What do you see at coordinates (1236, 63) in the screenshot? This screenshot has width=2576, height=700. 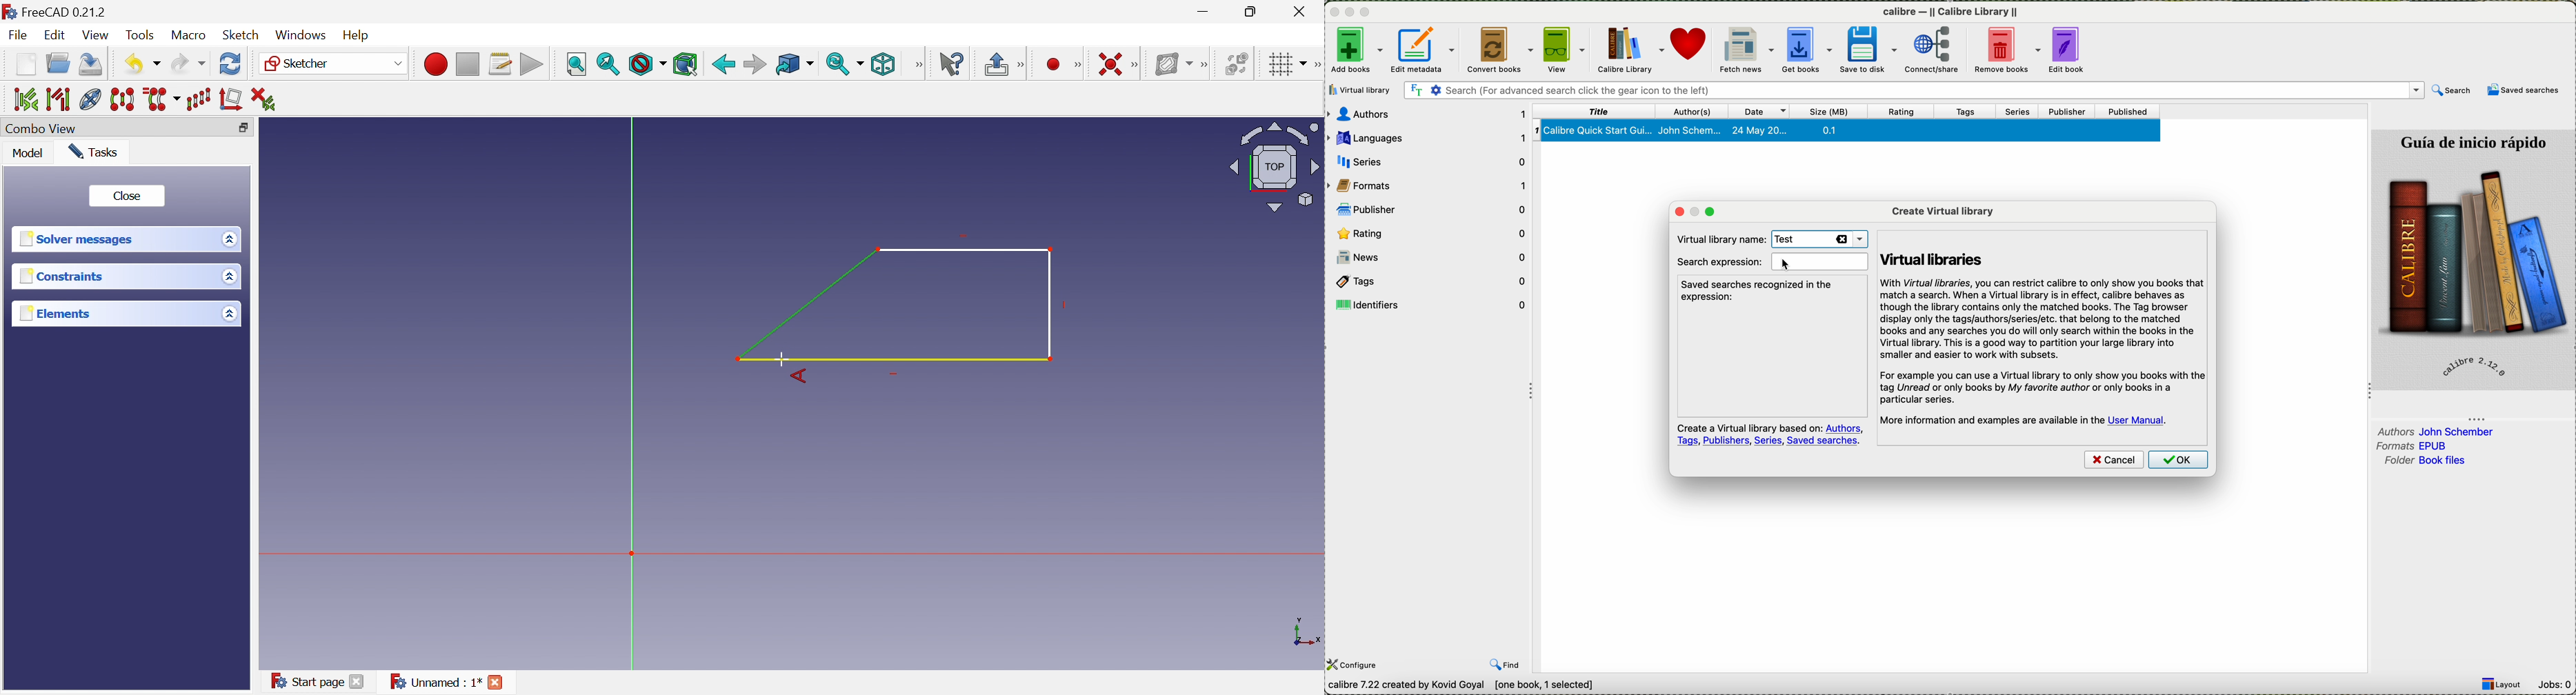 I see `Show virtual space` at bounding box center [1236, 63].